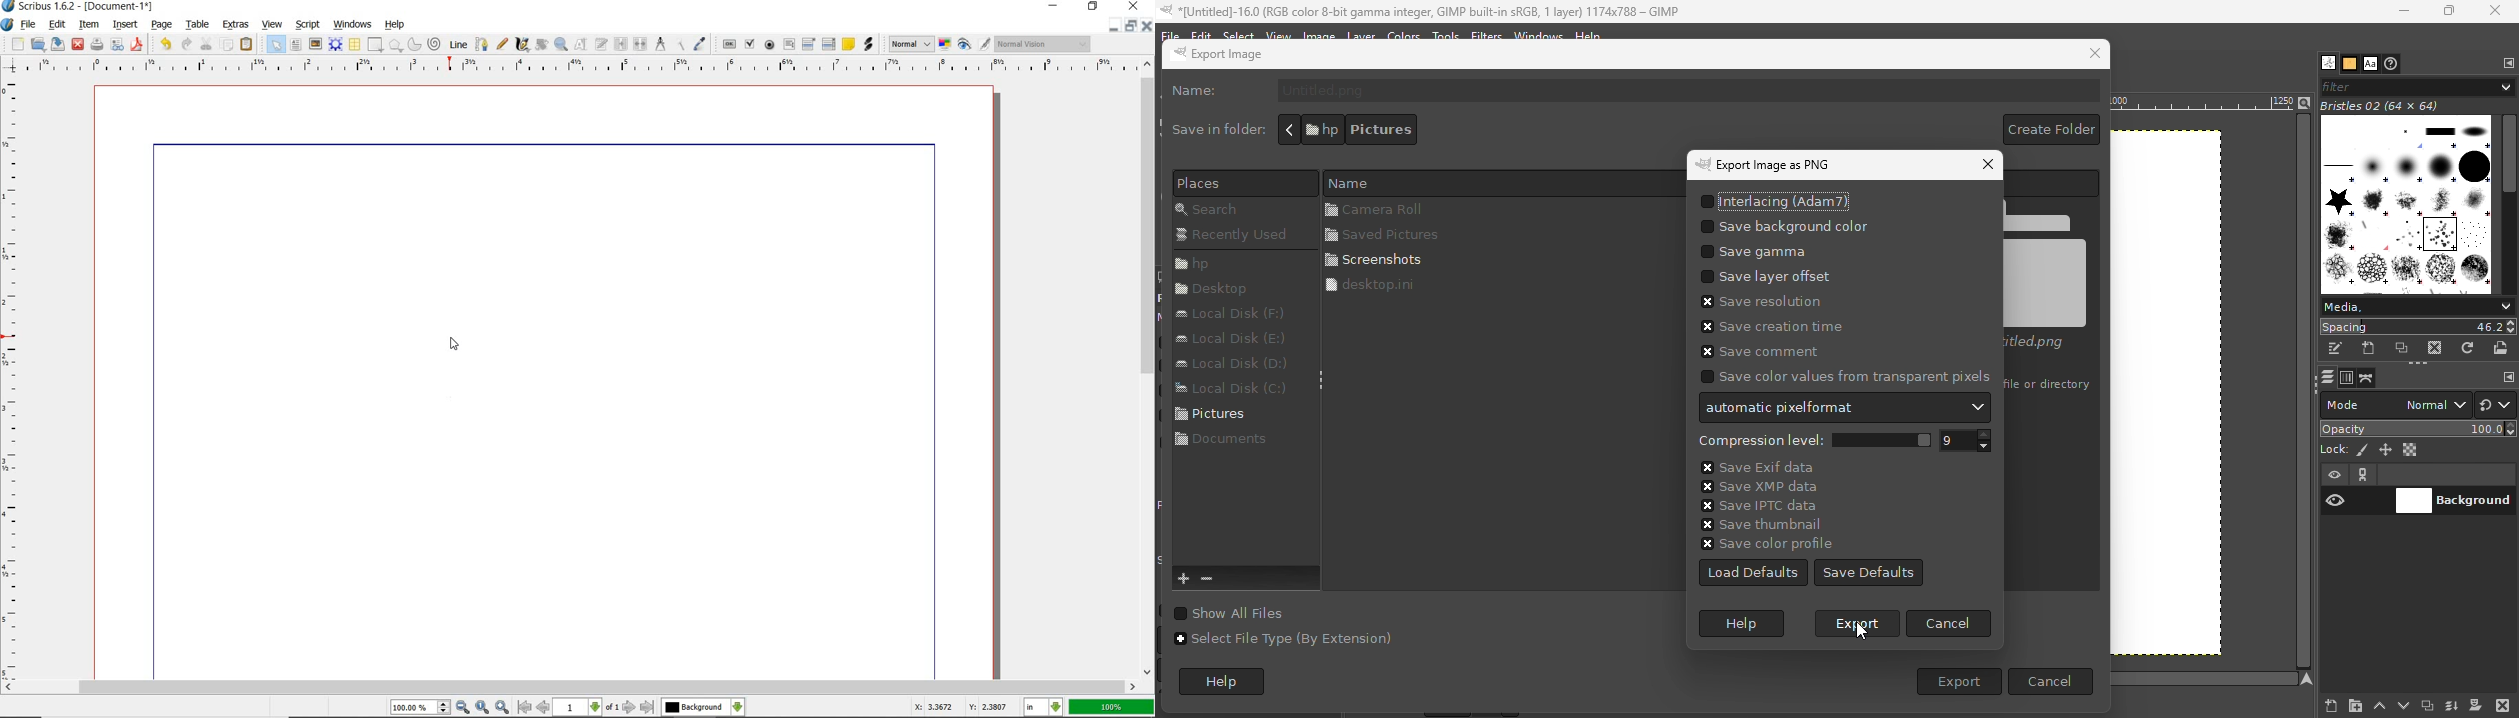  I want to click on new, so click(16, 43).